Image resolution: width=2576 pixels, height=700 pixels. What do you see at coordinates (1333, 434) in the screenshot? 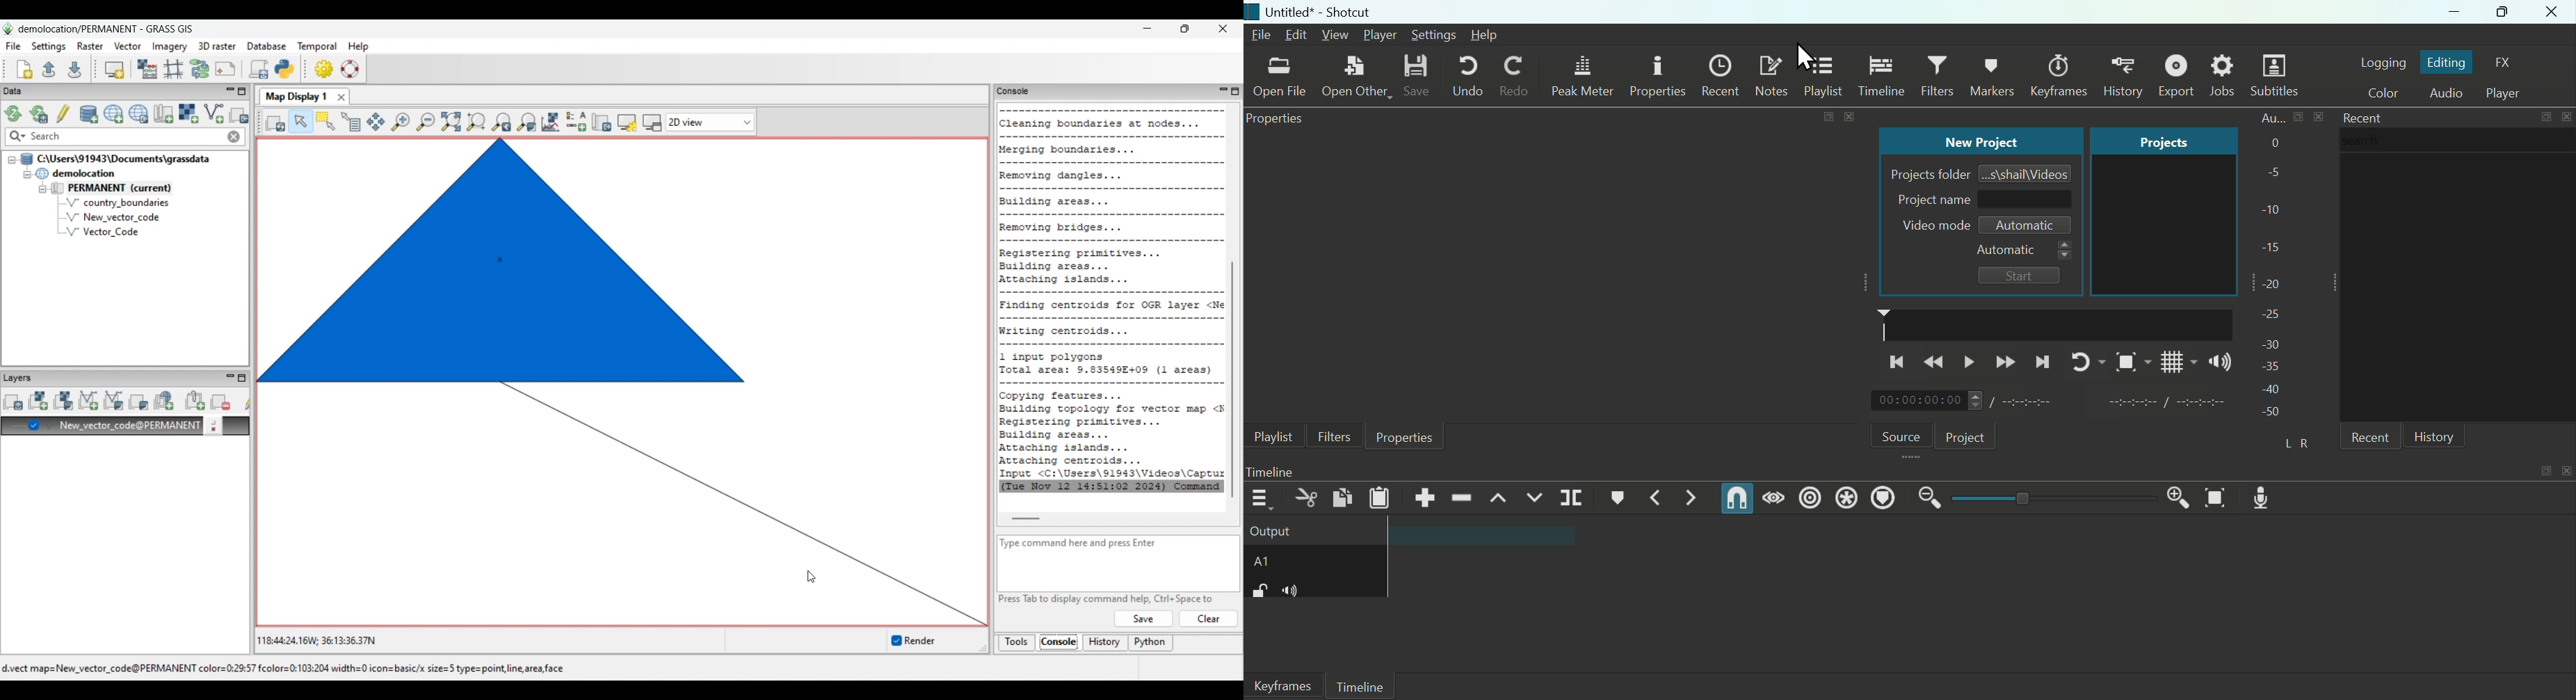
I see `Filters` at bounding box center [1333, 434].